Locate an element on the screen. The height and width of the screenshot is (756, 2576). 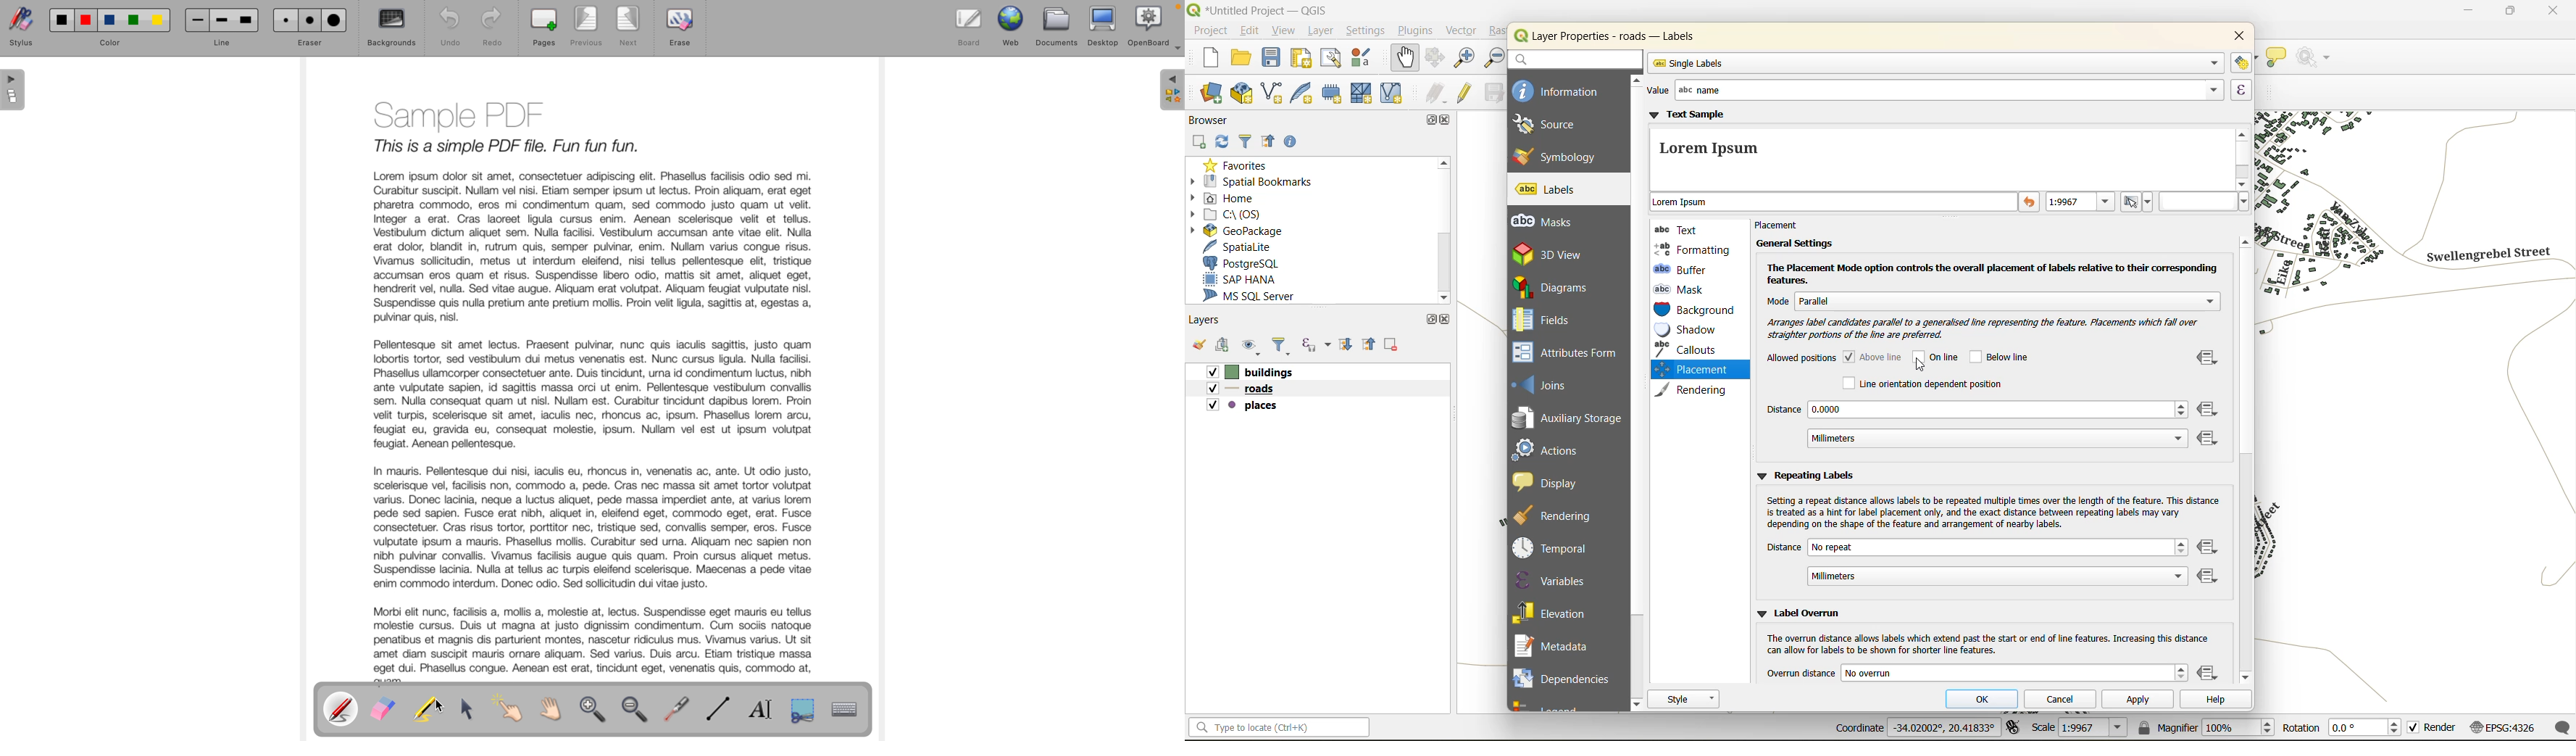
data defined override is located at coordinates (2209, 400).